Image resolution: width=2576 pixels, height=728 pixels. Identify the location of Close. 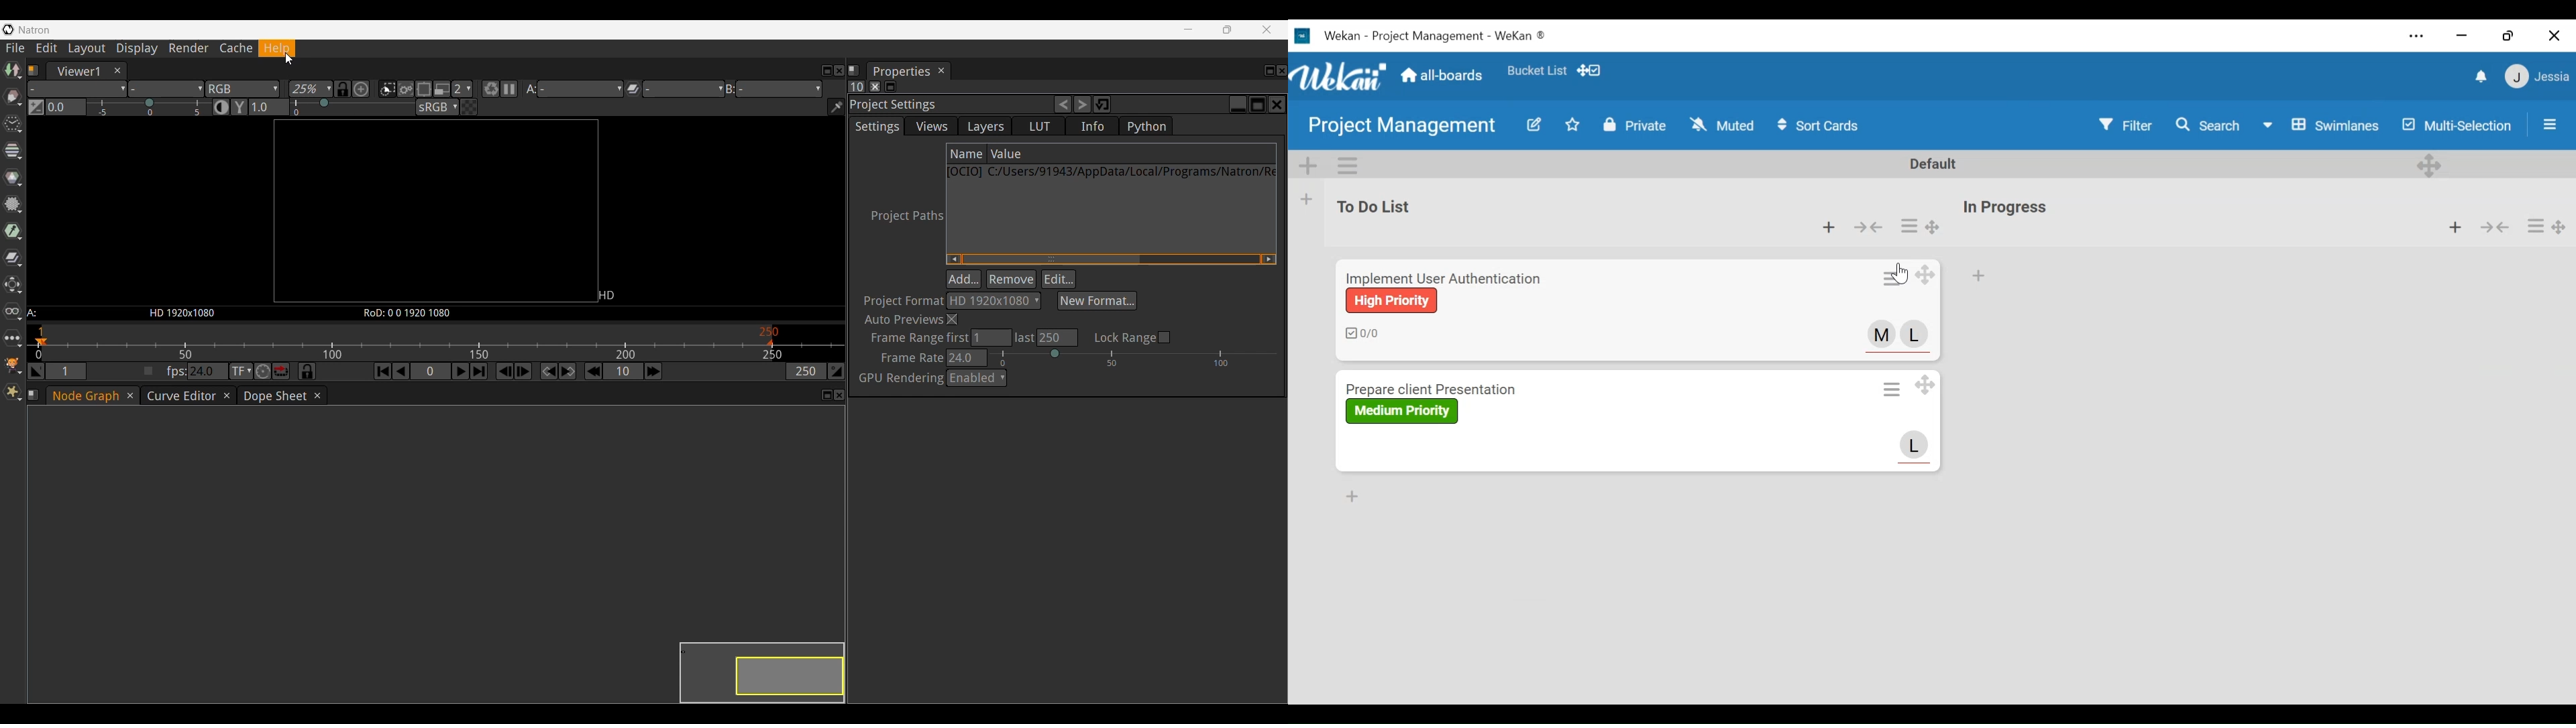
(2553, 36).